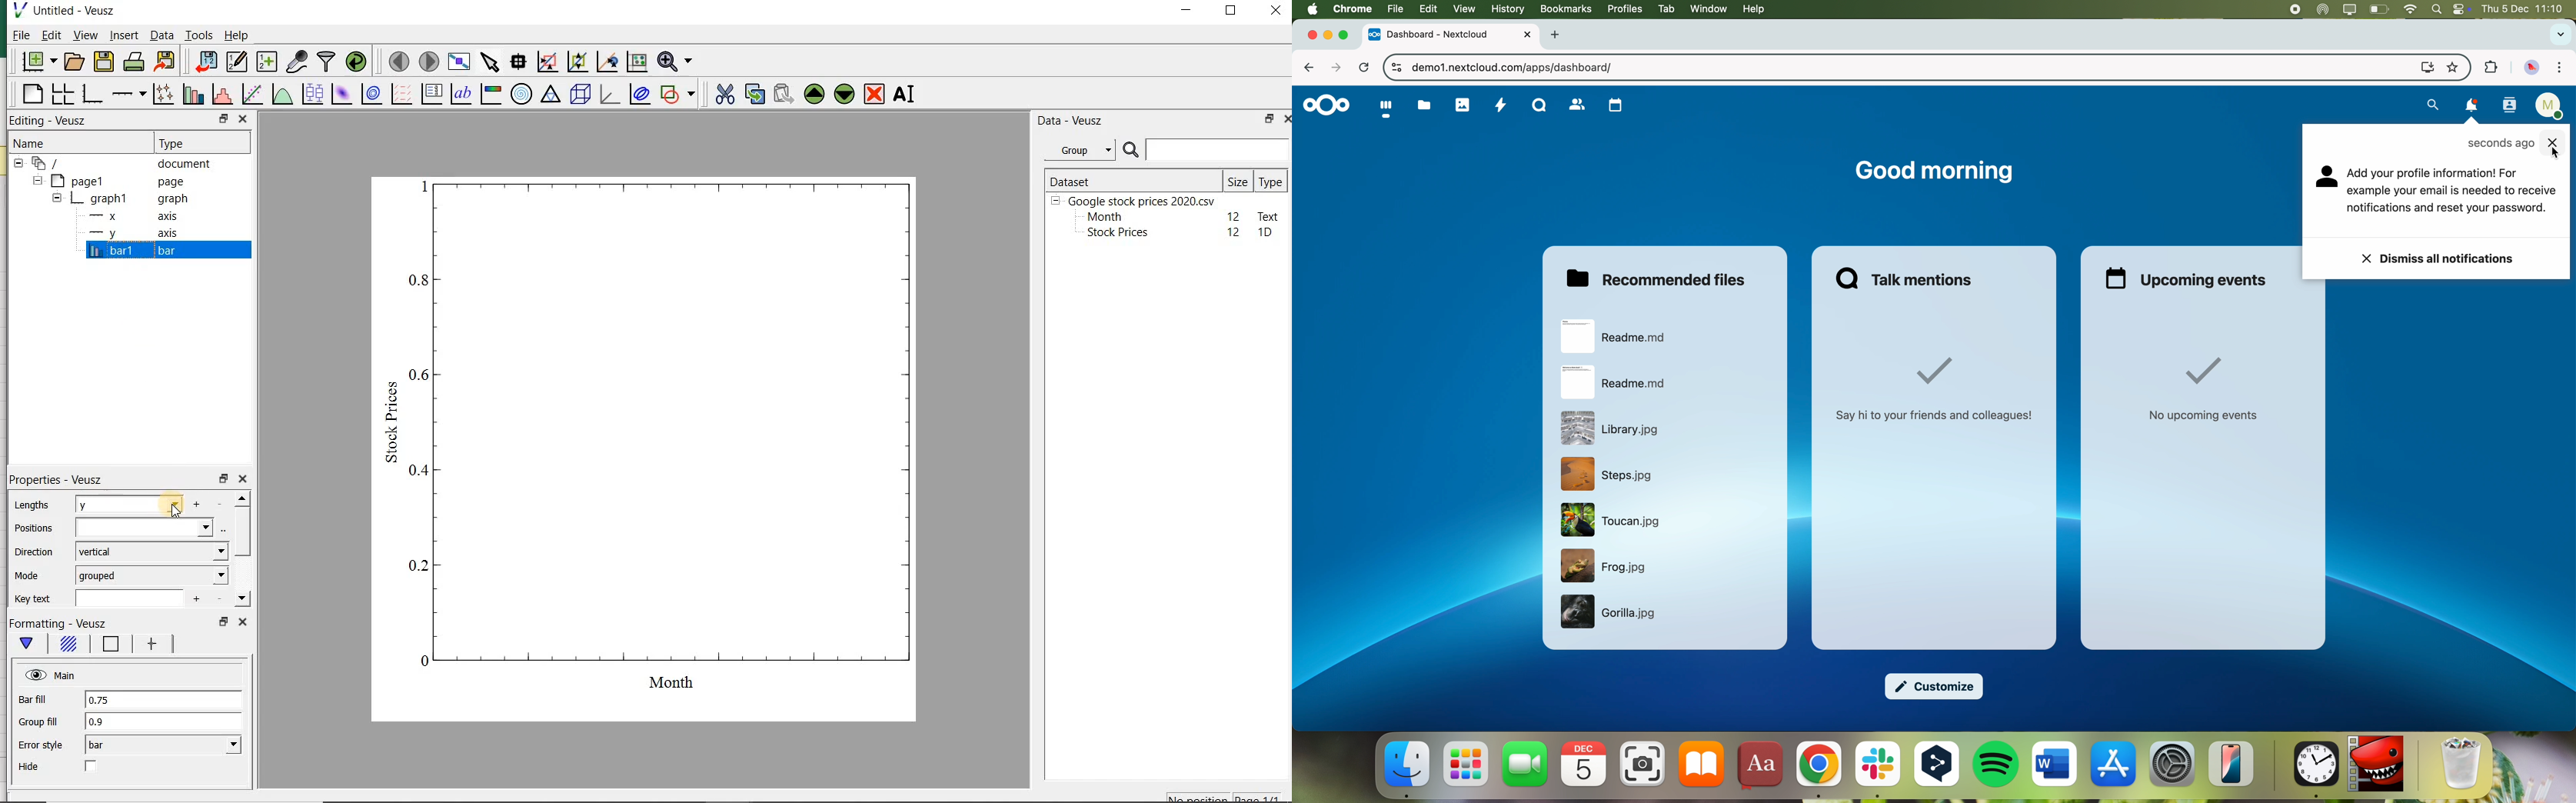  Describe the element at coordinates (1313, 70) in the screenshot. I see `navigate back` at that location.